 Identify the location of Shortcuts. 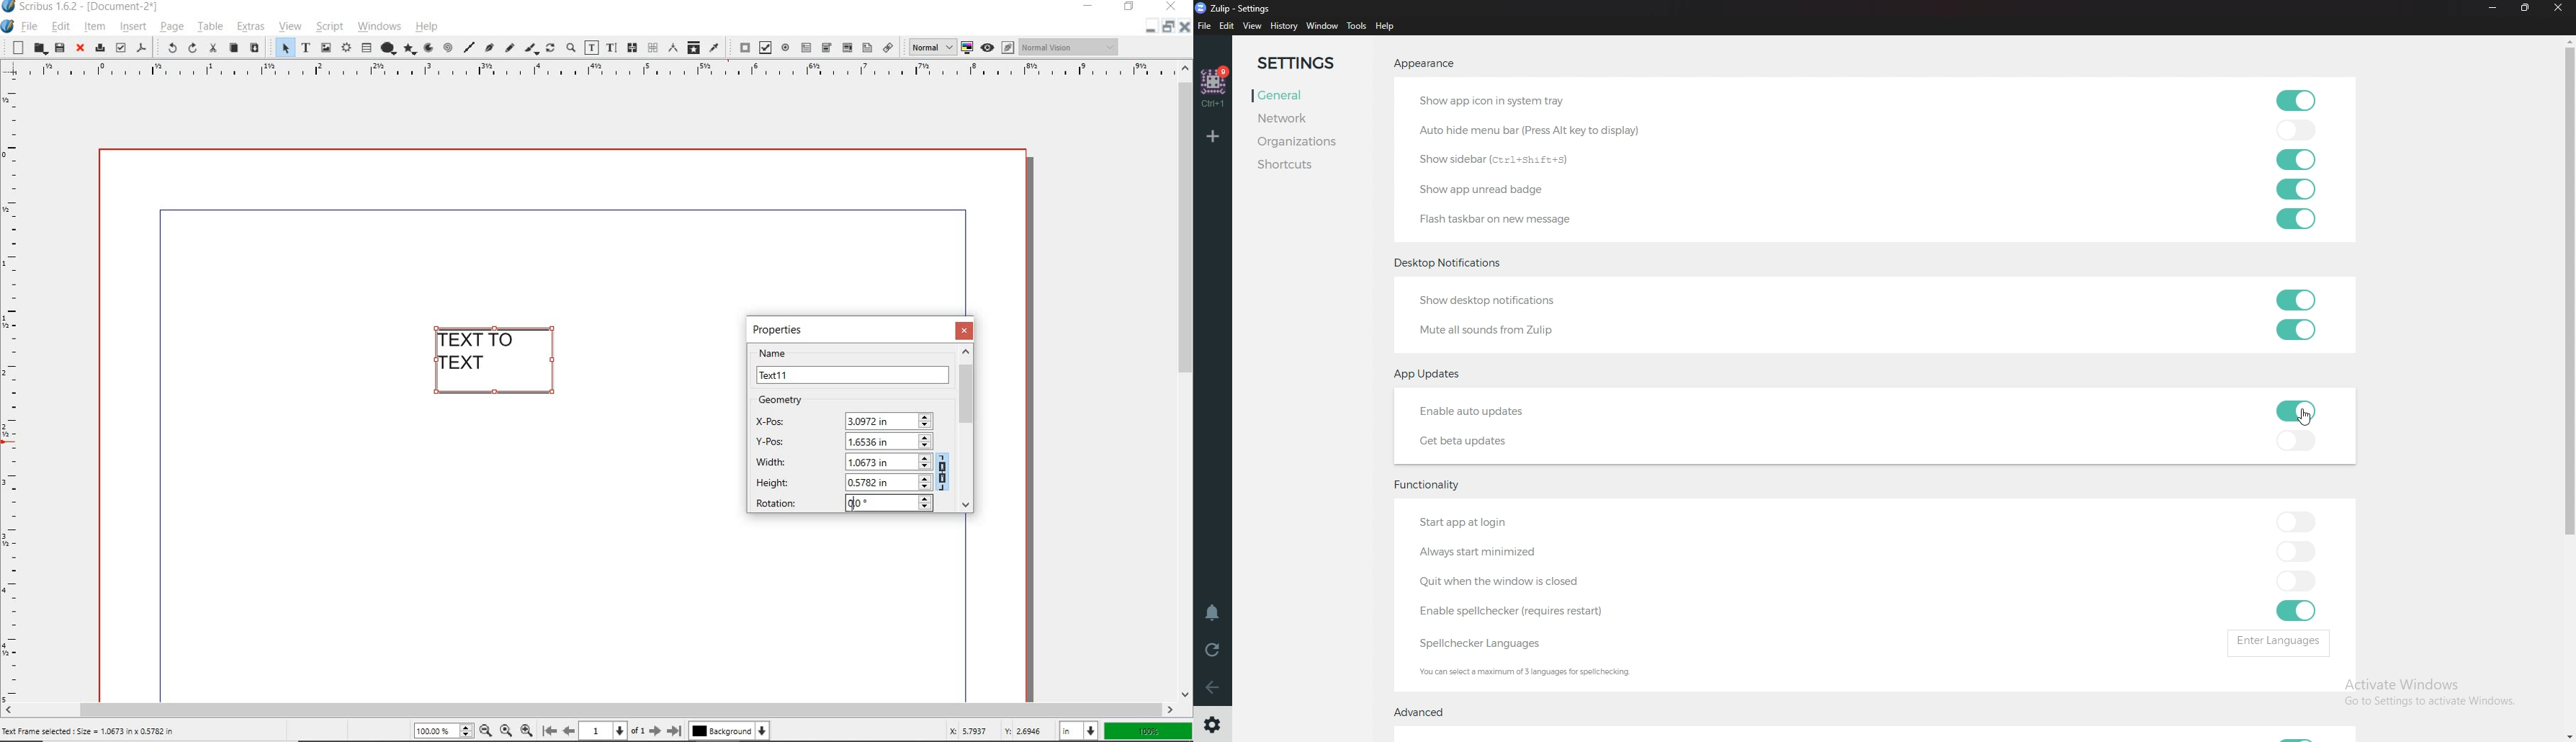
(1311, 166).